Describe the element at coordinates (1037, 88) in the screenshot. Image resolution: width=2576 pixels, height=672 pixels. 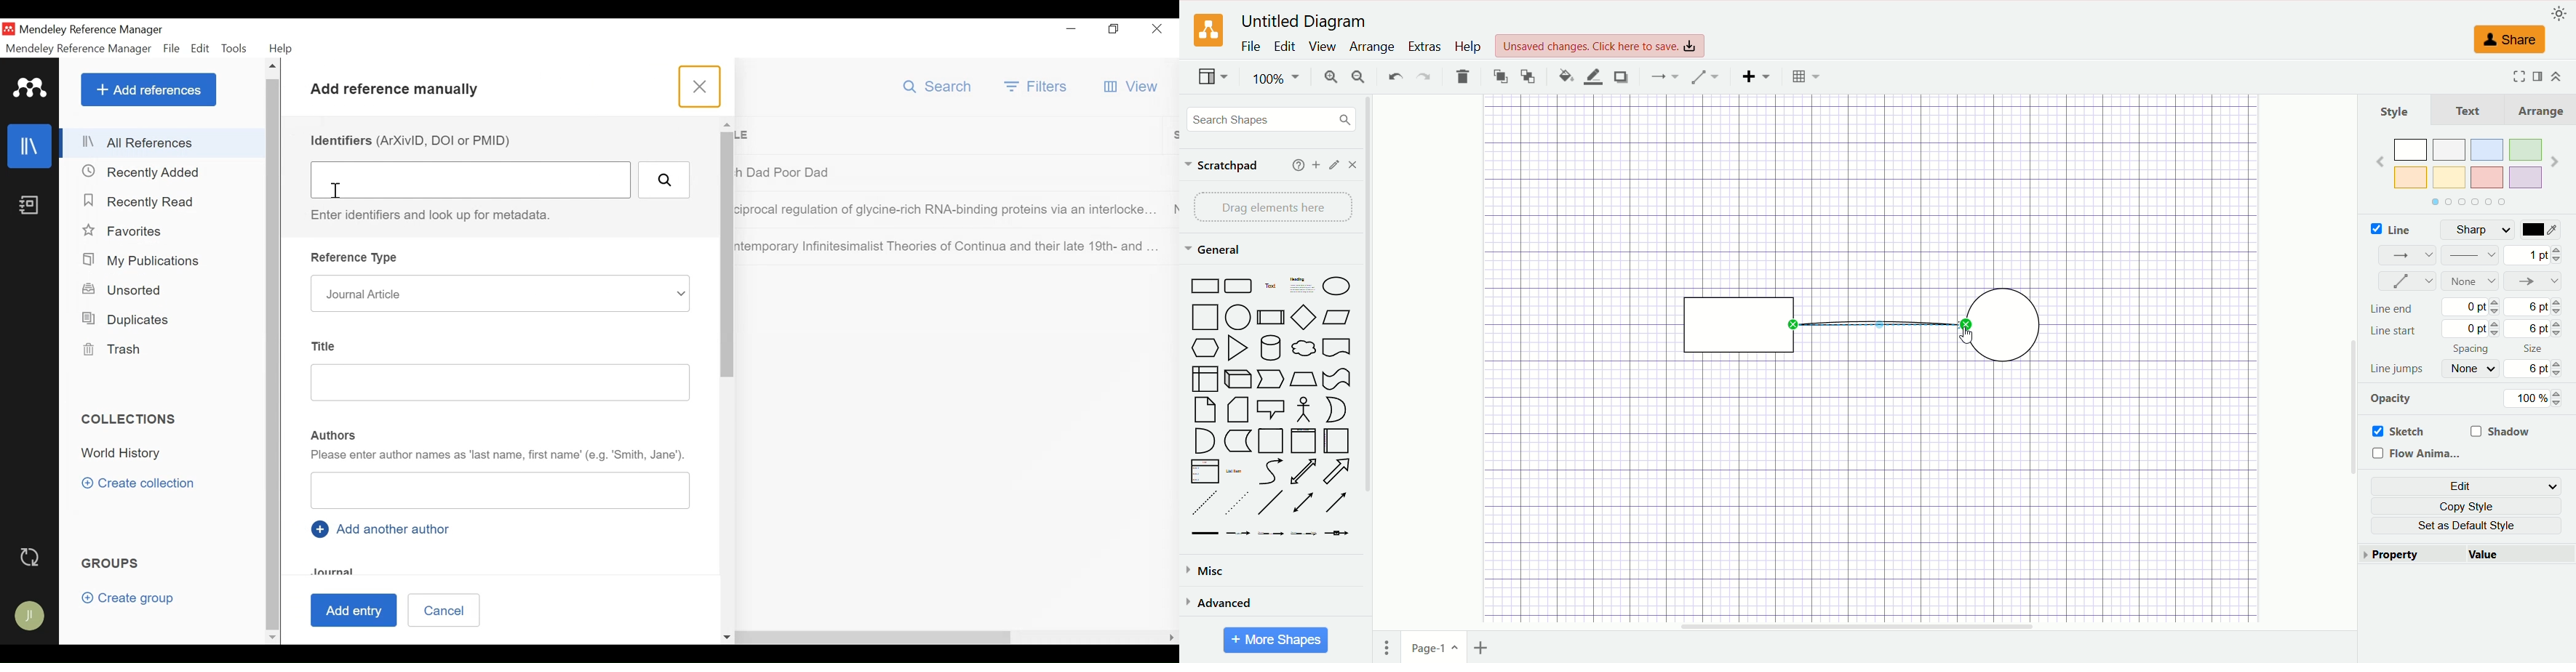
I see `Filter` at that location.